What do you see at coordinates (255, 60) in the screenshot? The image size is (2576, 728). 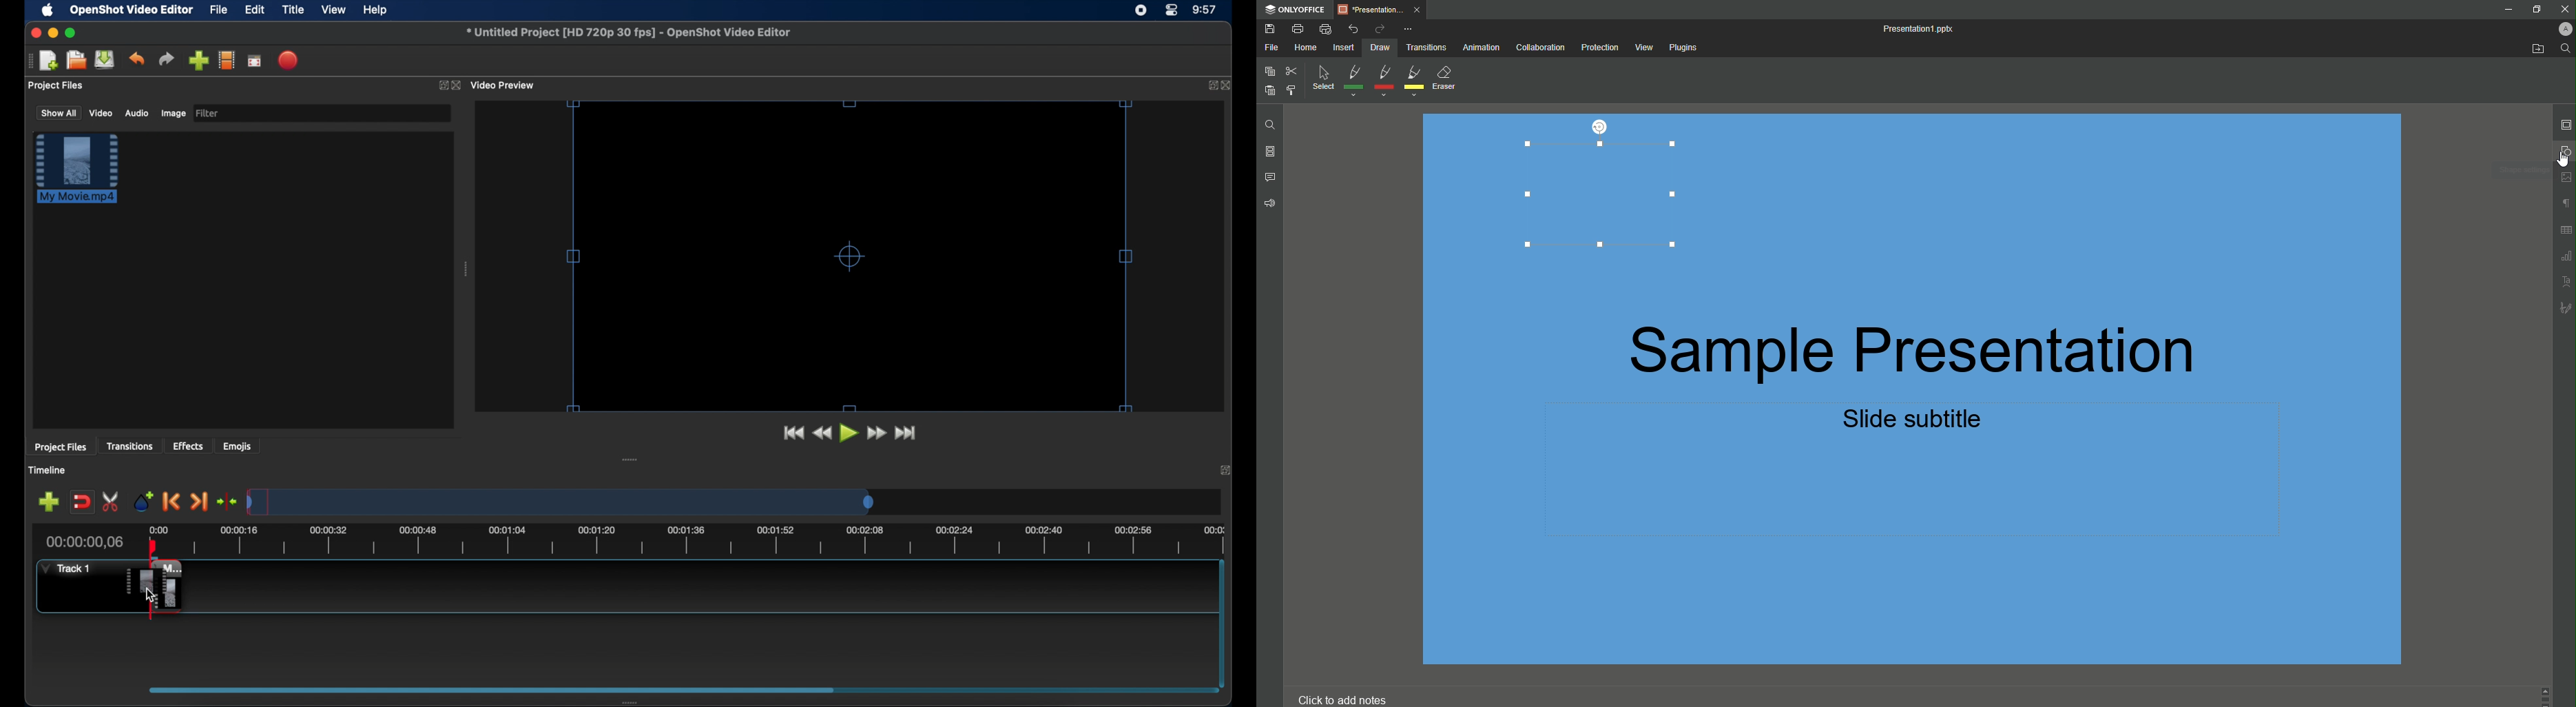 I see `full screen` at bounding box center [255, 60].